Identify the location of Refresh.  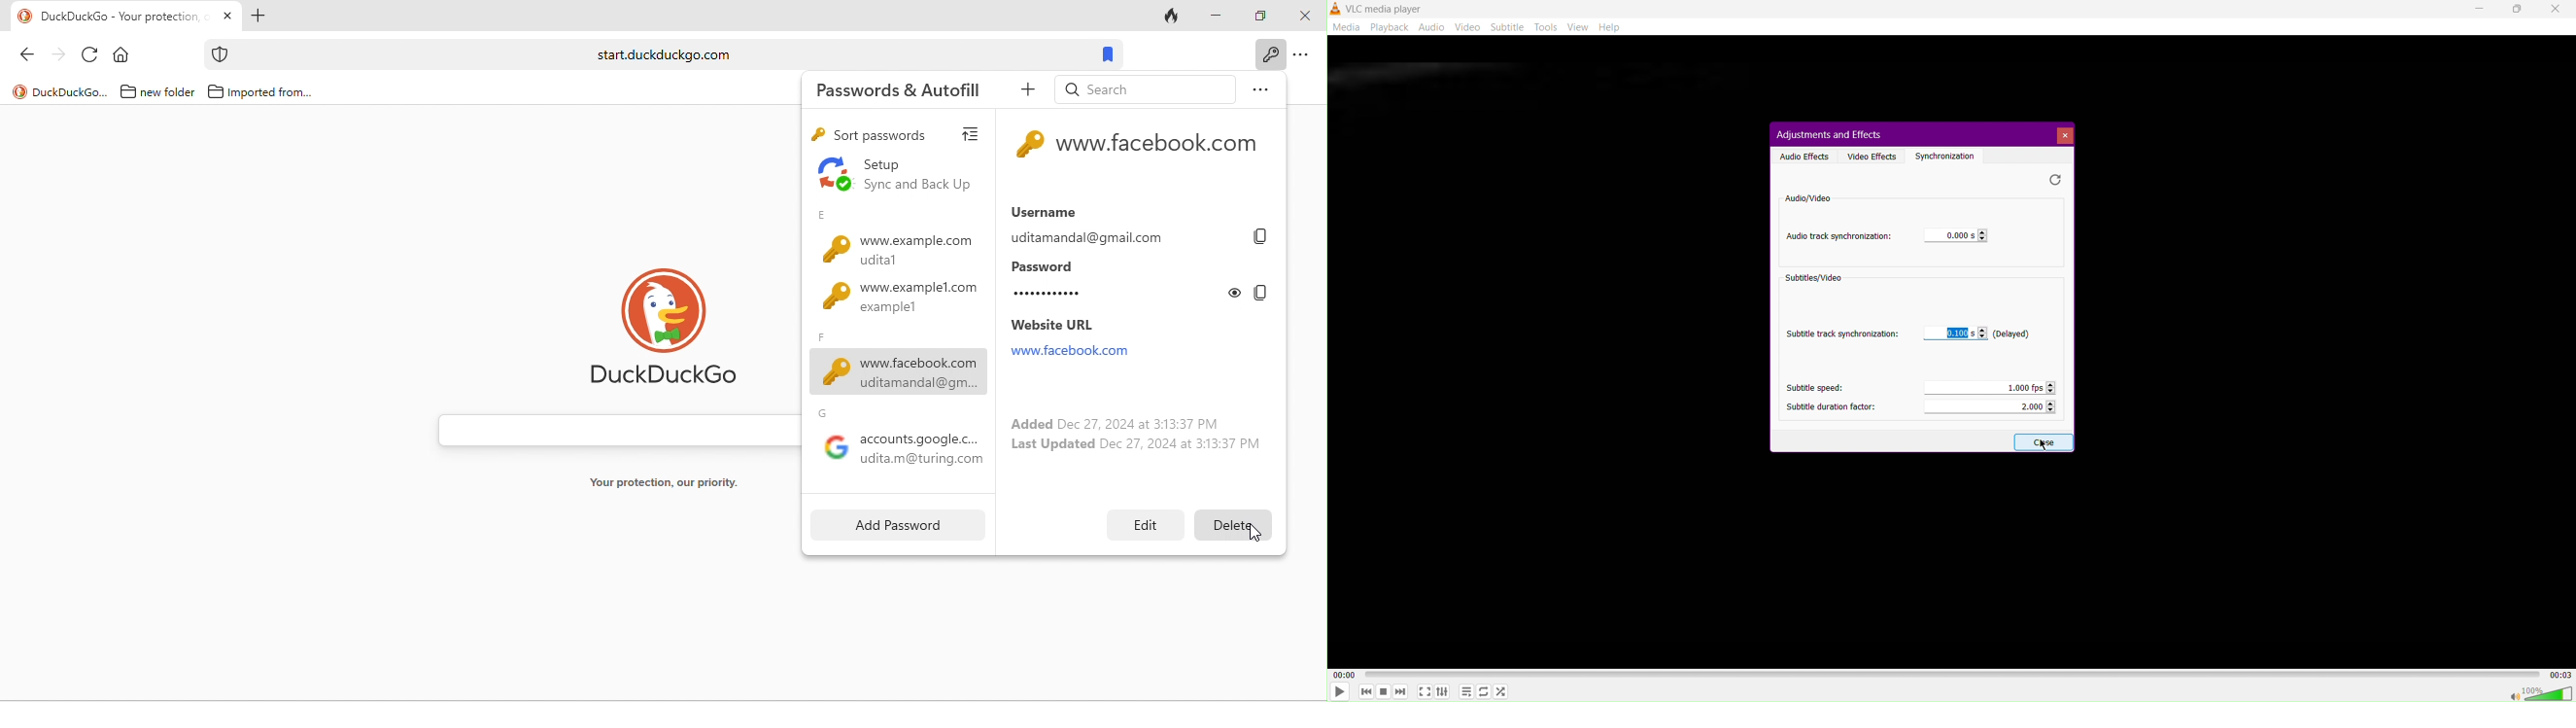
(2056, 180).